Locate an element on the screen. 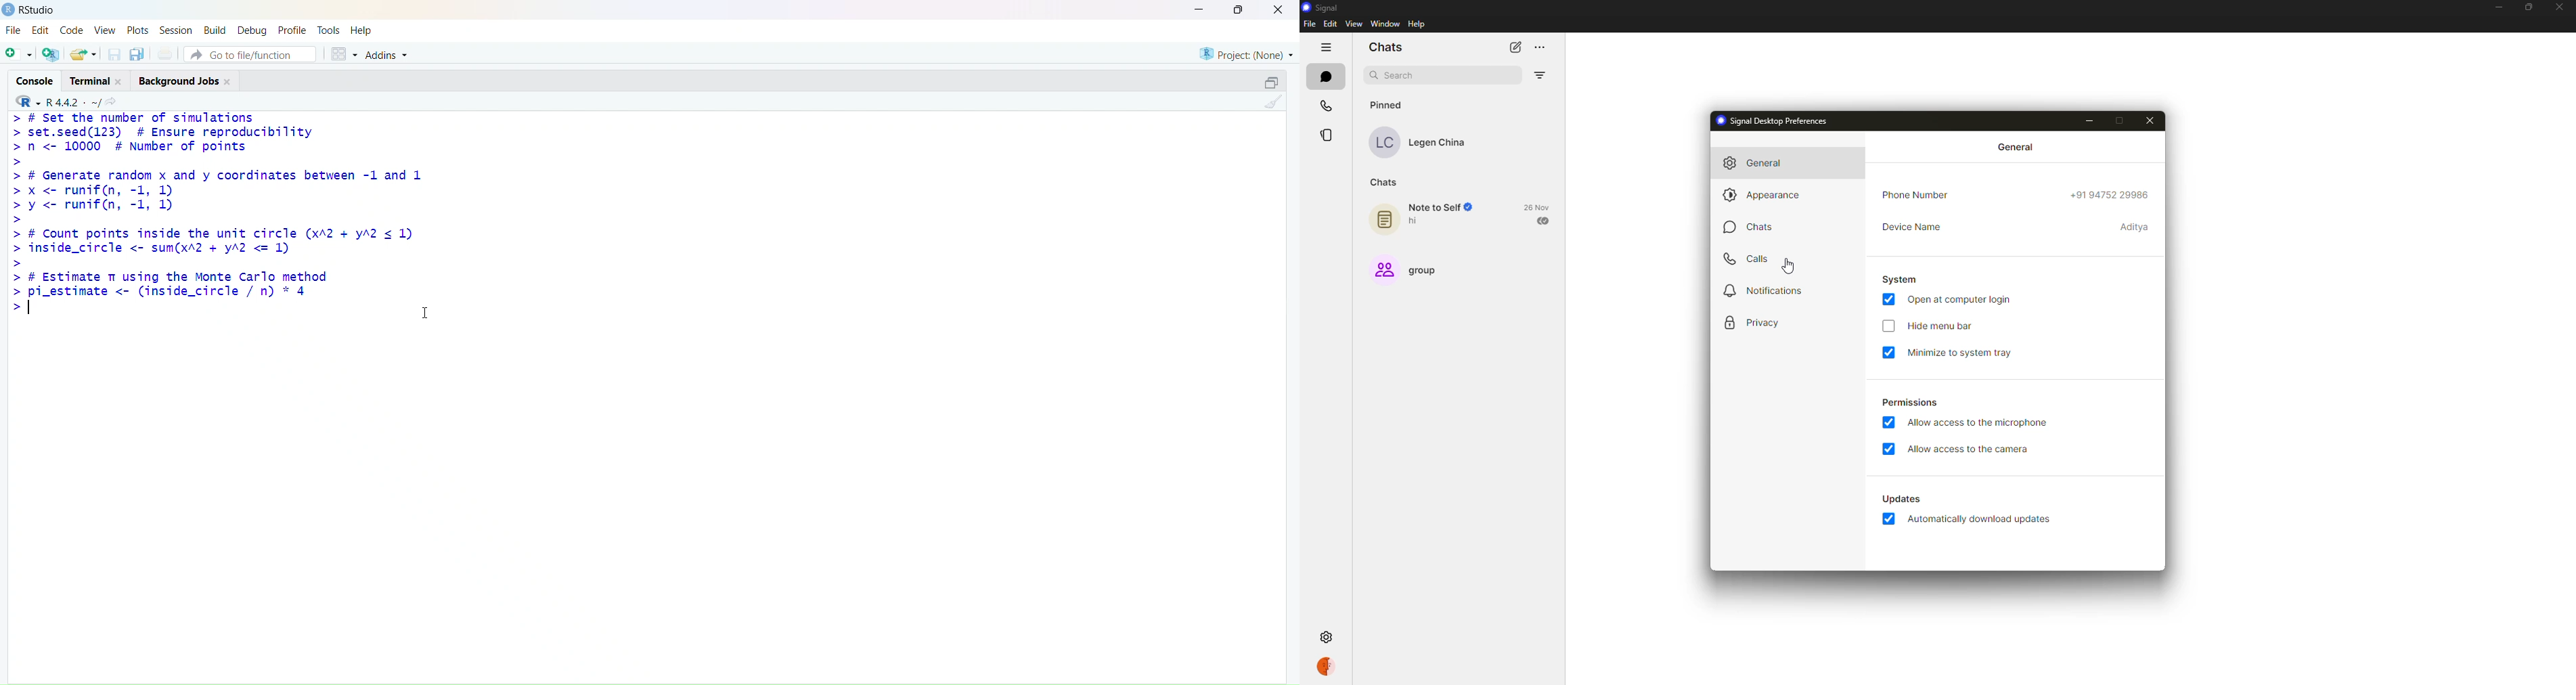  Addins is located at coordinates (388, 53).